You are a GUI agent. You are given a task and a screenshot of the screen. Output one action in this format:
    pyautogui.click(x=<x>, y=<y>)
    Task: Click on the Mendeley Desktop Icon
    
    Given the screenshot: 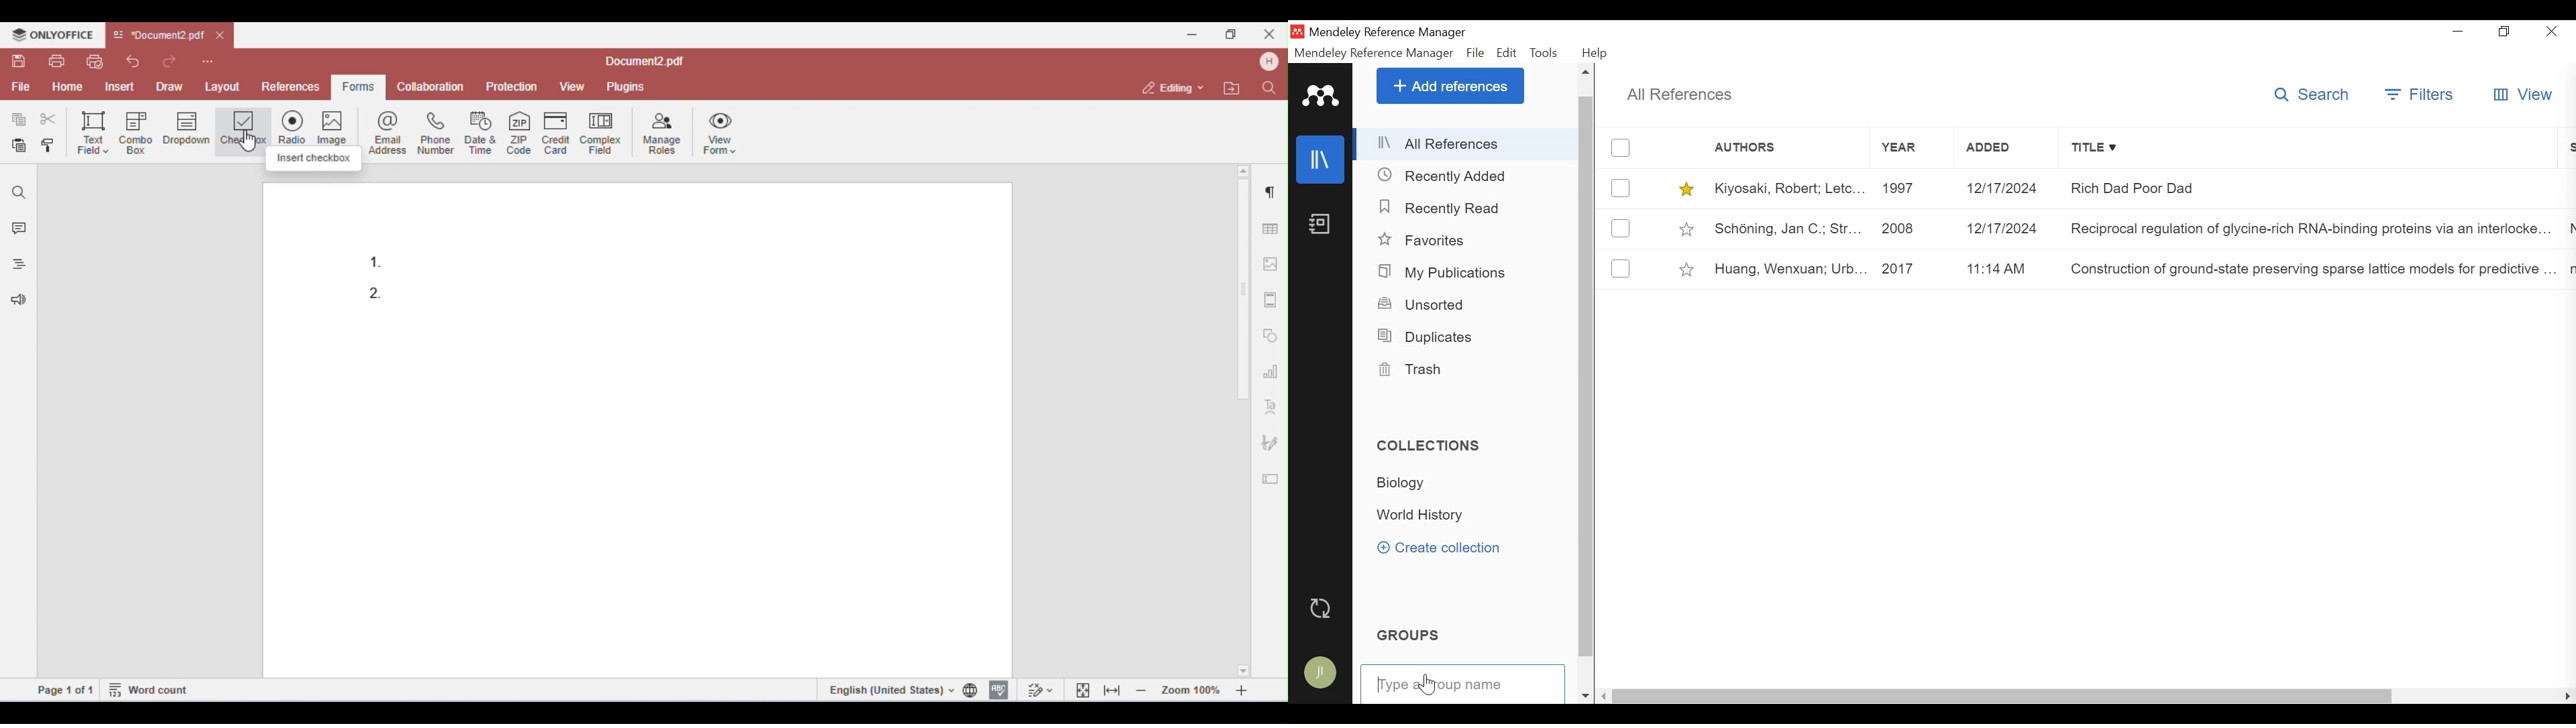 What is the action you would take?
    pyautogui.click(x=1297, y=32)
    